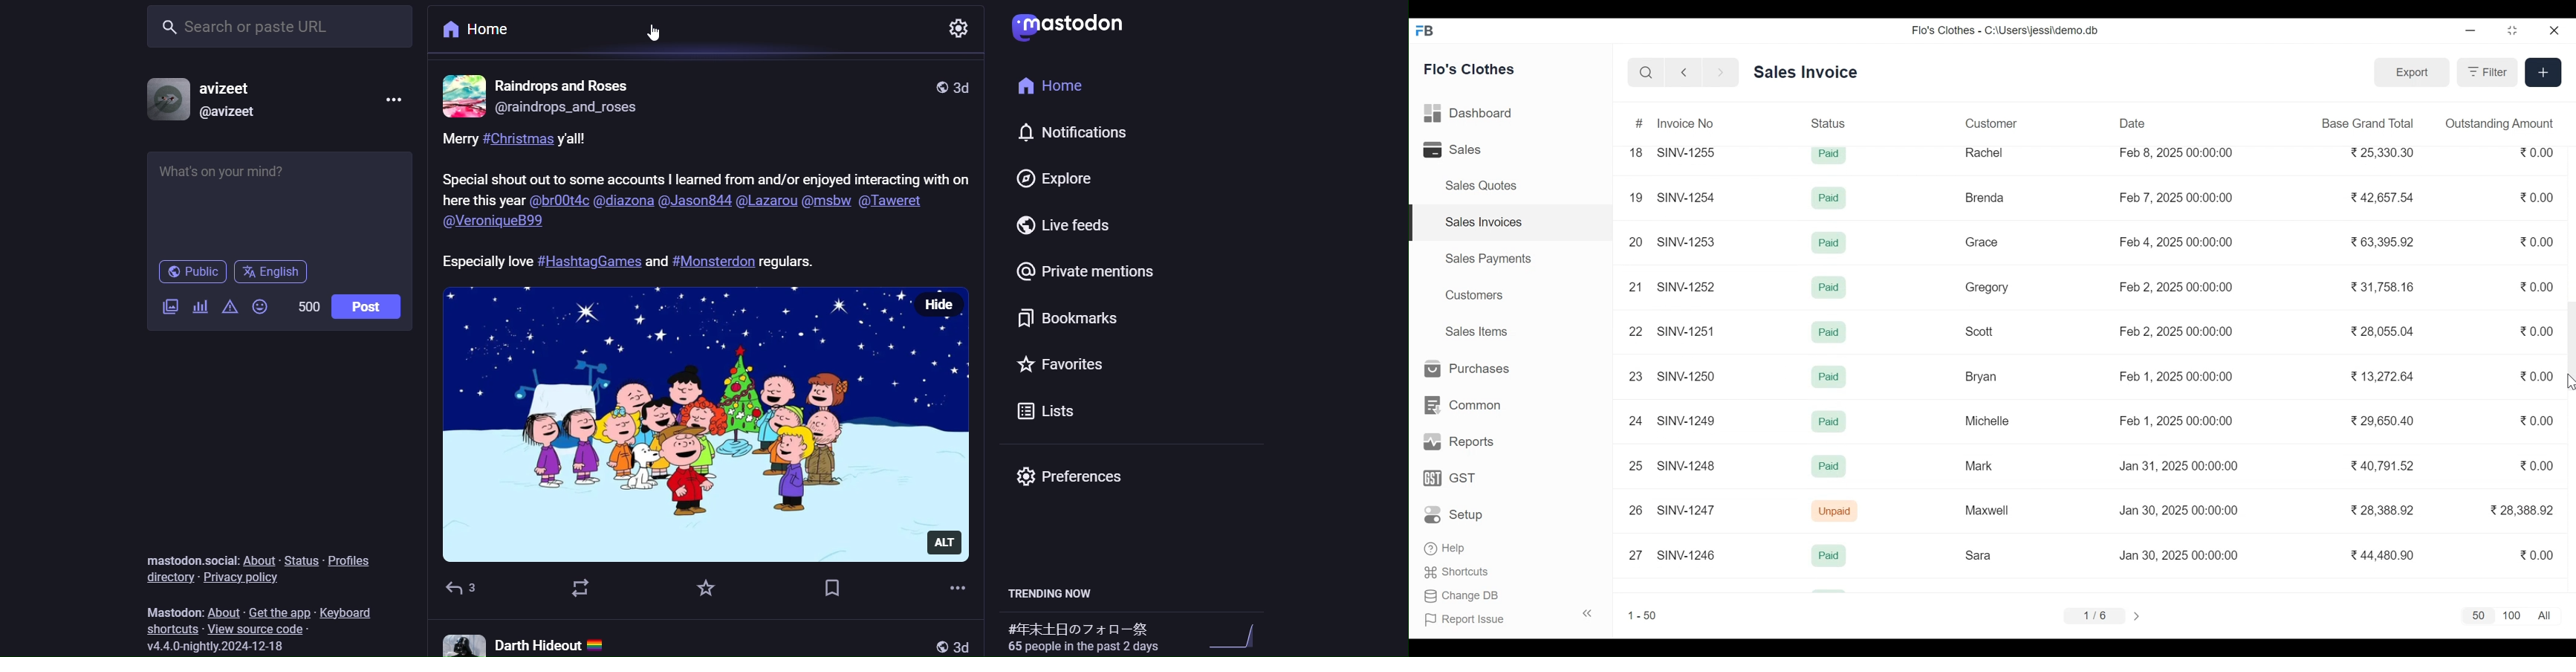 The image size is (2576, 672). What do you see at coordinates (1476, 295) in the screenshot?
I see `Customers` at bounding box center [1476, 295].